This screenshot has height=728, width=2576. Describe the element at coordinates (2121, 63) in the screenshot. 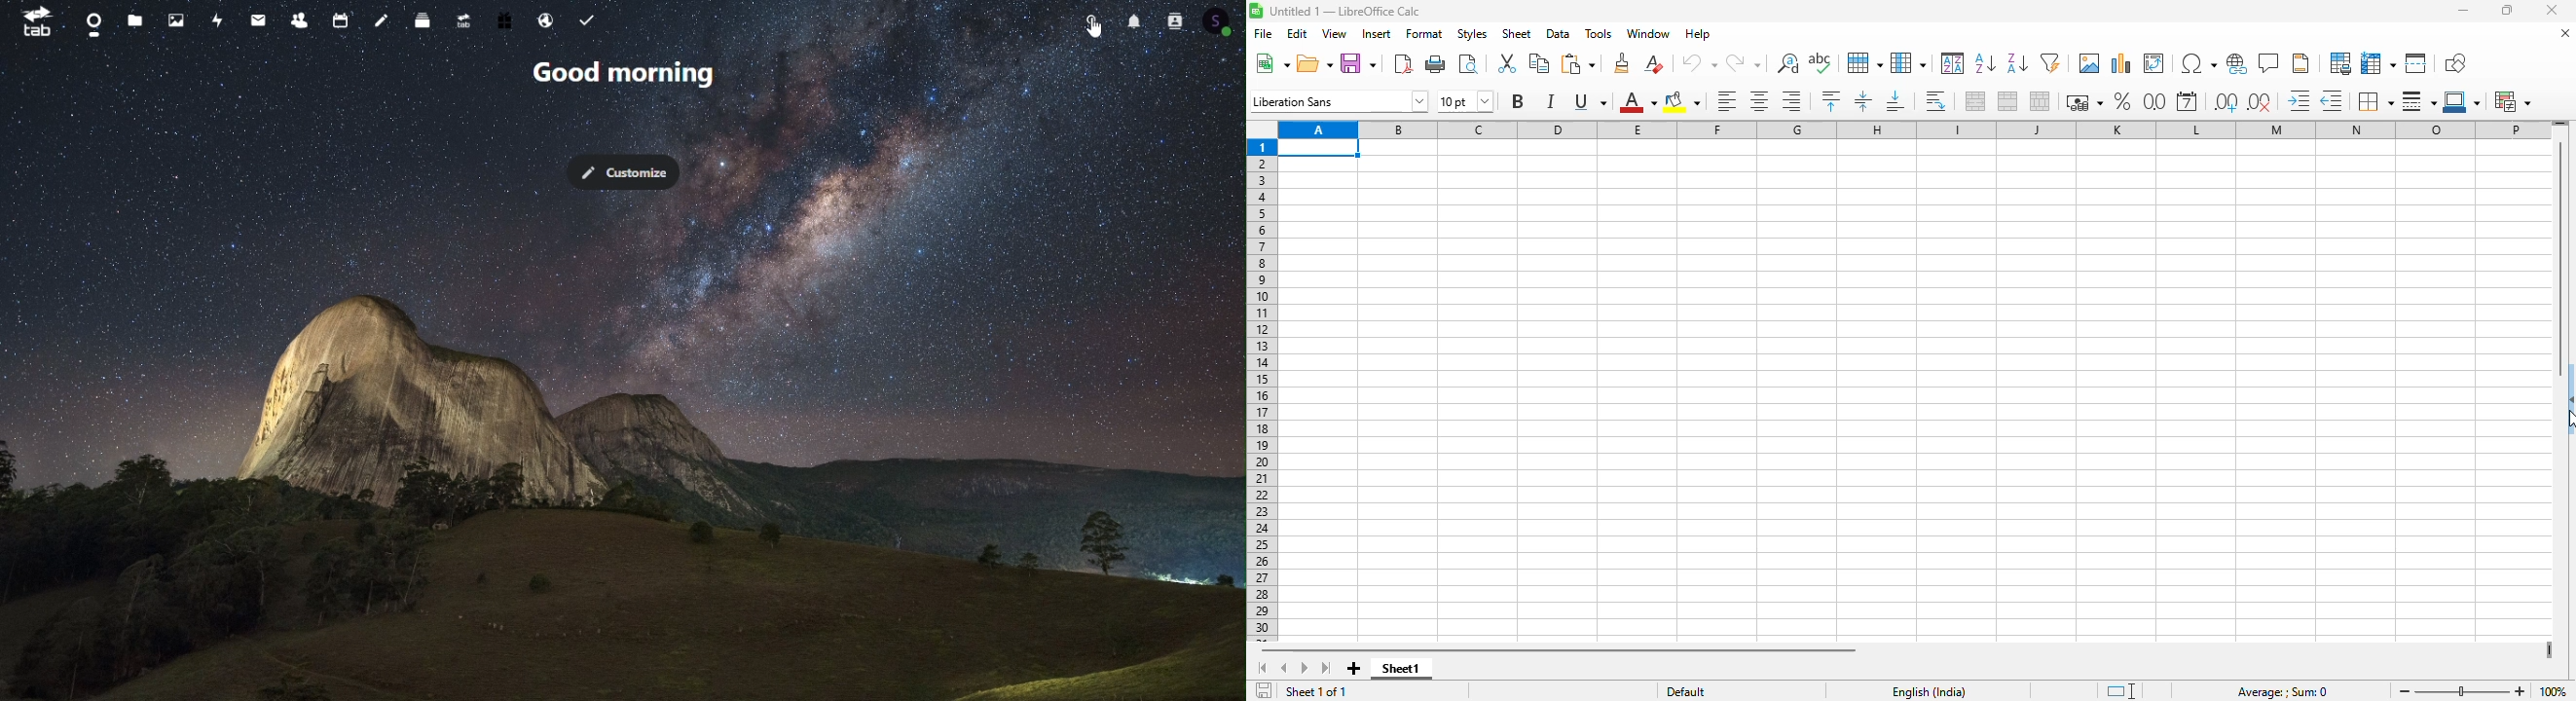

I see `insert chart` at that location.